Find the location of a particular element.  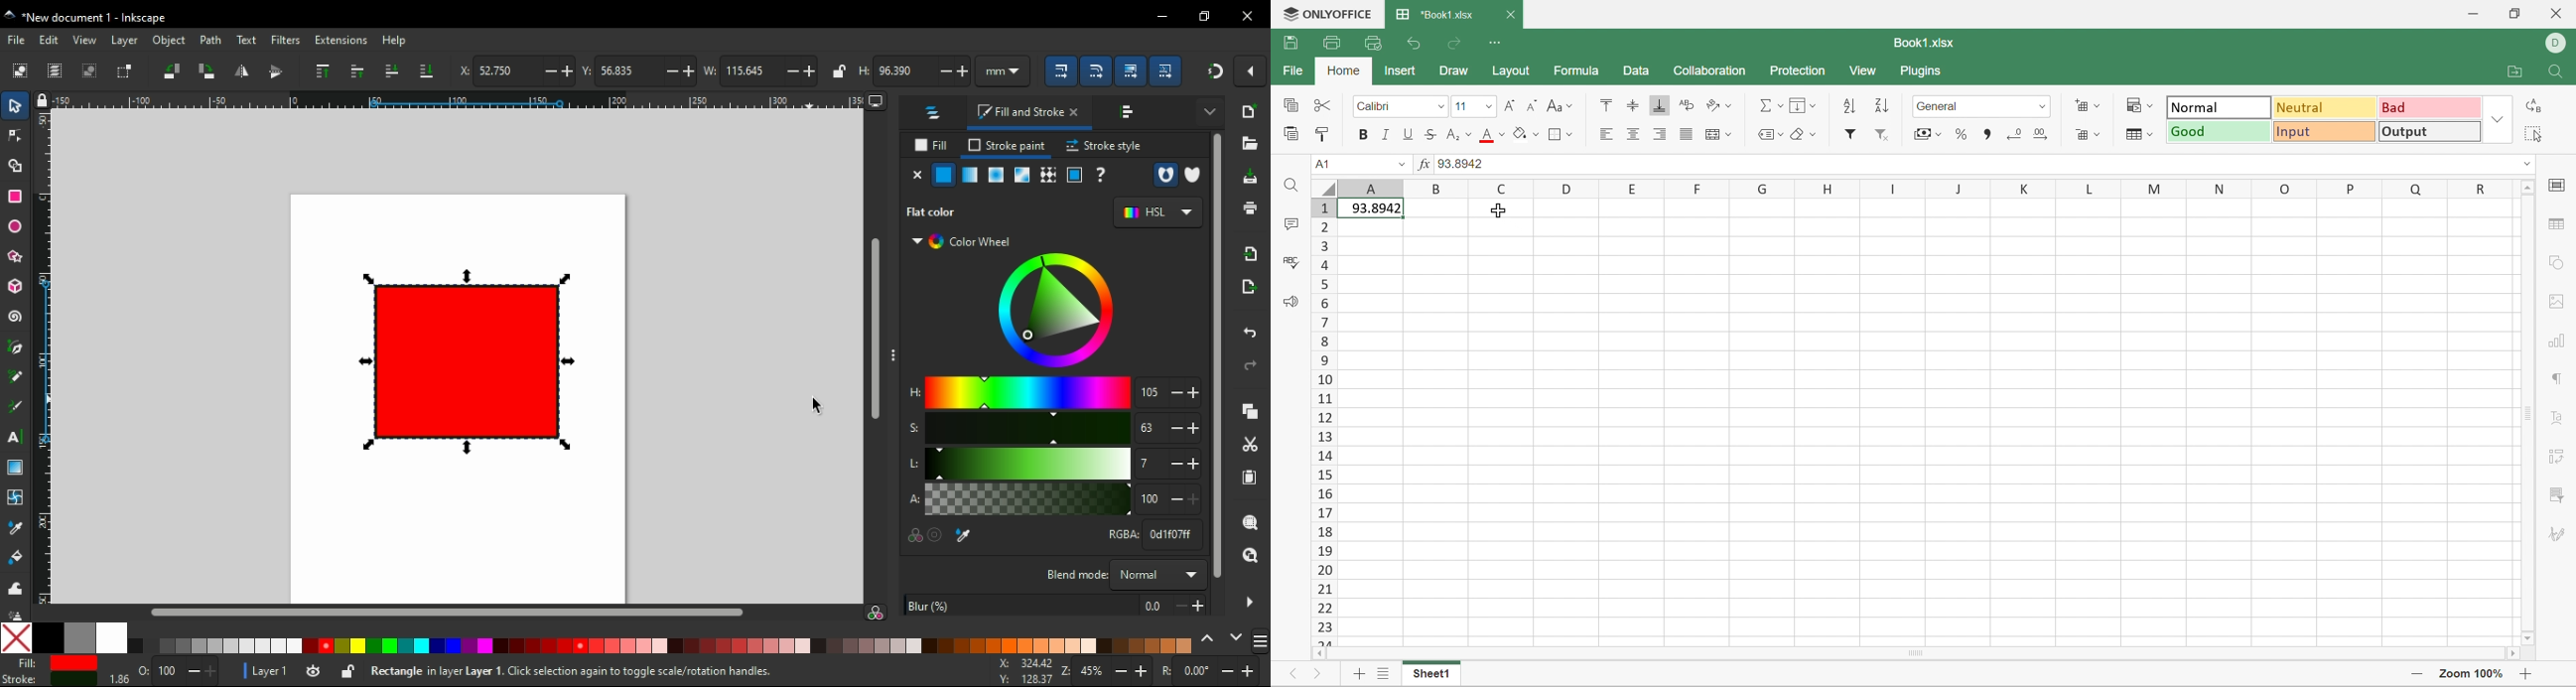

Delete cells is located at coordinates (2087, 132).